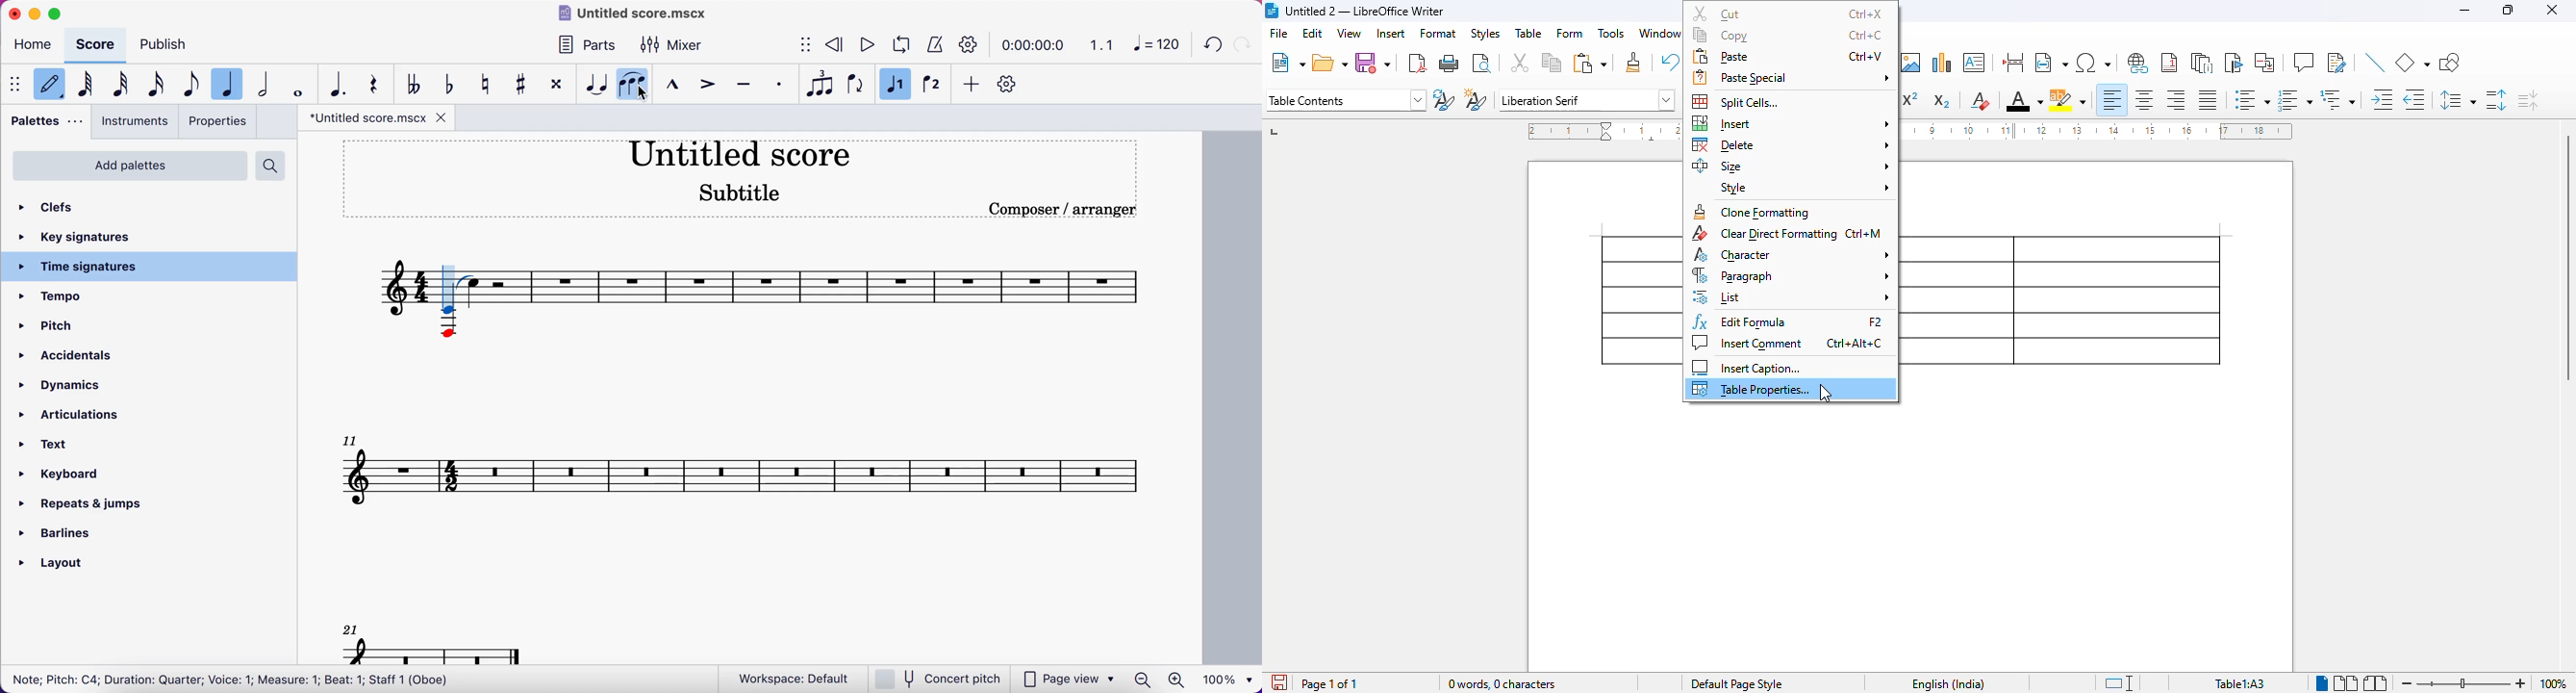 This screenshot has height=700, width=2576. I want to click on toggle sharp, so click(521, 86).